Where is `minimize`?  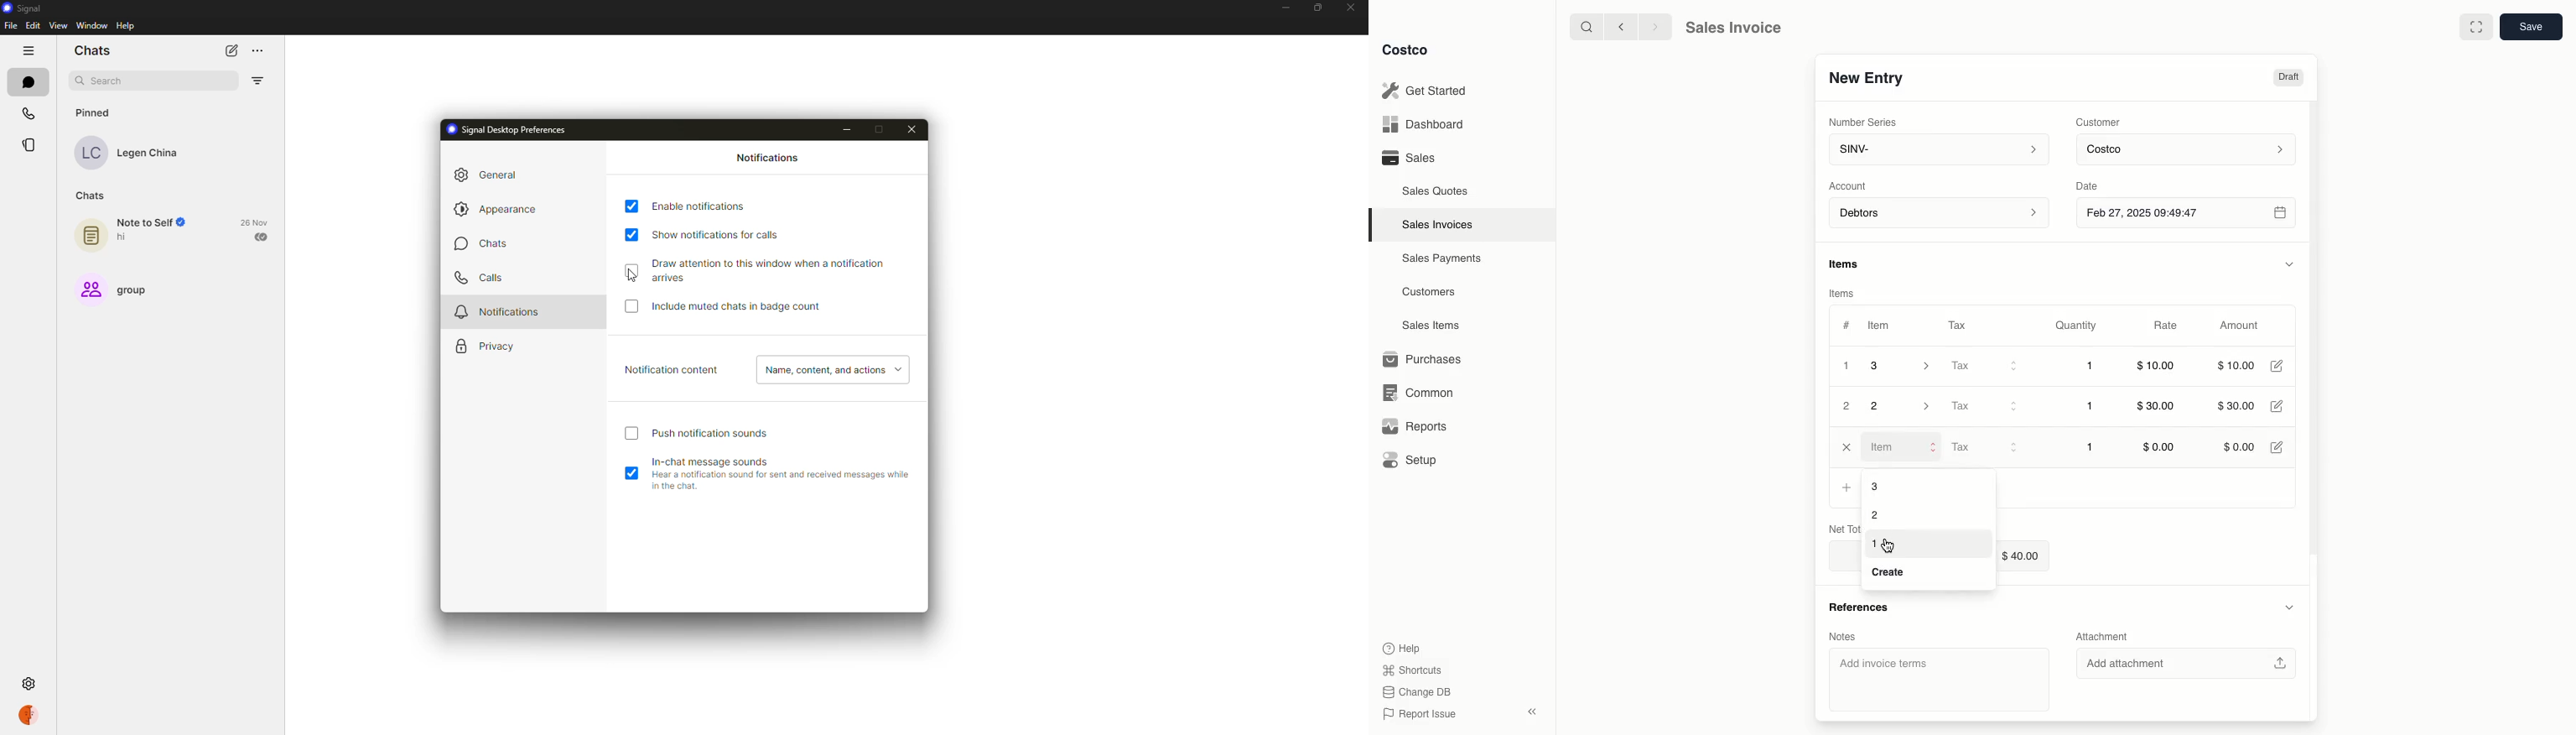 minimize is located at coordinates (848, 131).